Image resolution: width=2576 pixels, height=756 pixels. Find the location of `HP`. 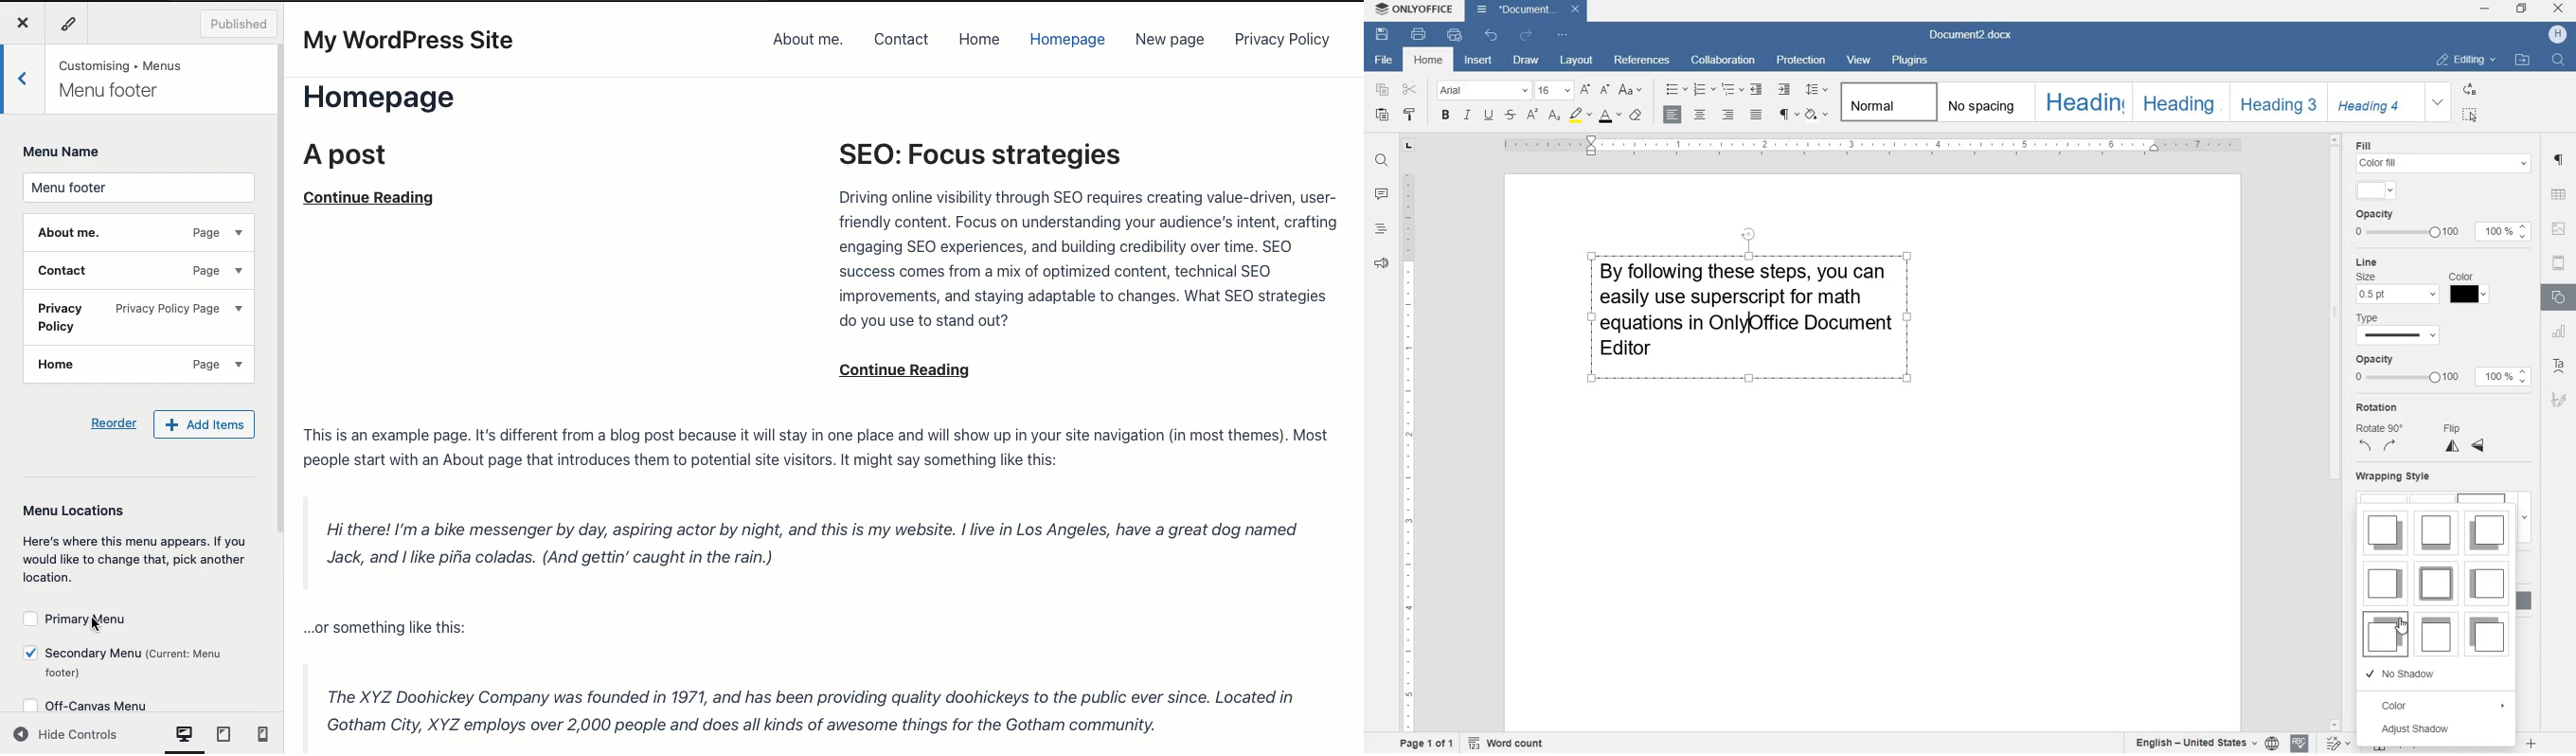

HP is located at coordinates (2558, 33).